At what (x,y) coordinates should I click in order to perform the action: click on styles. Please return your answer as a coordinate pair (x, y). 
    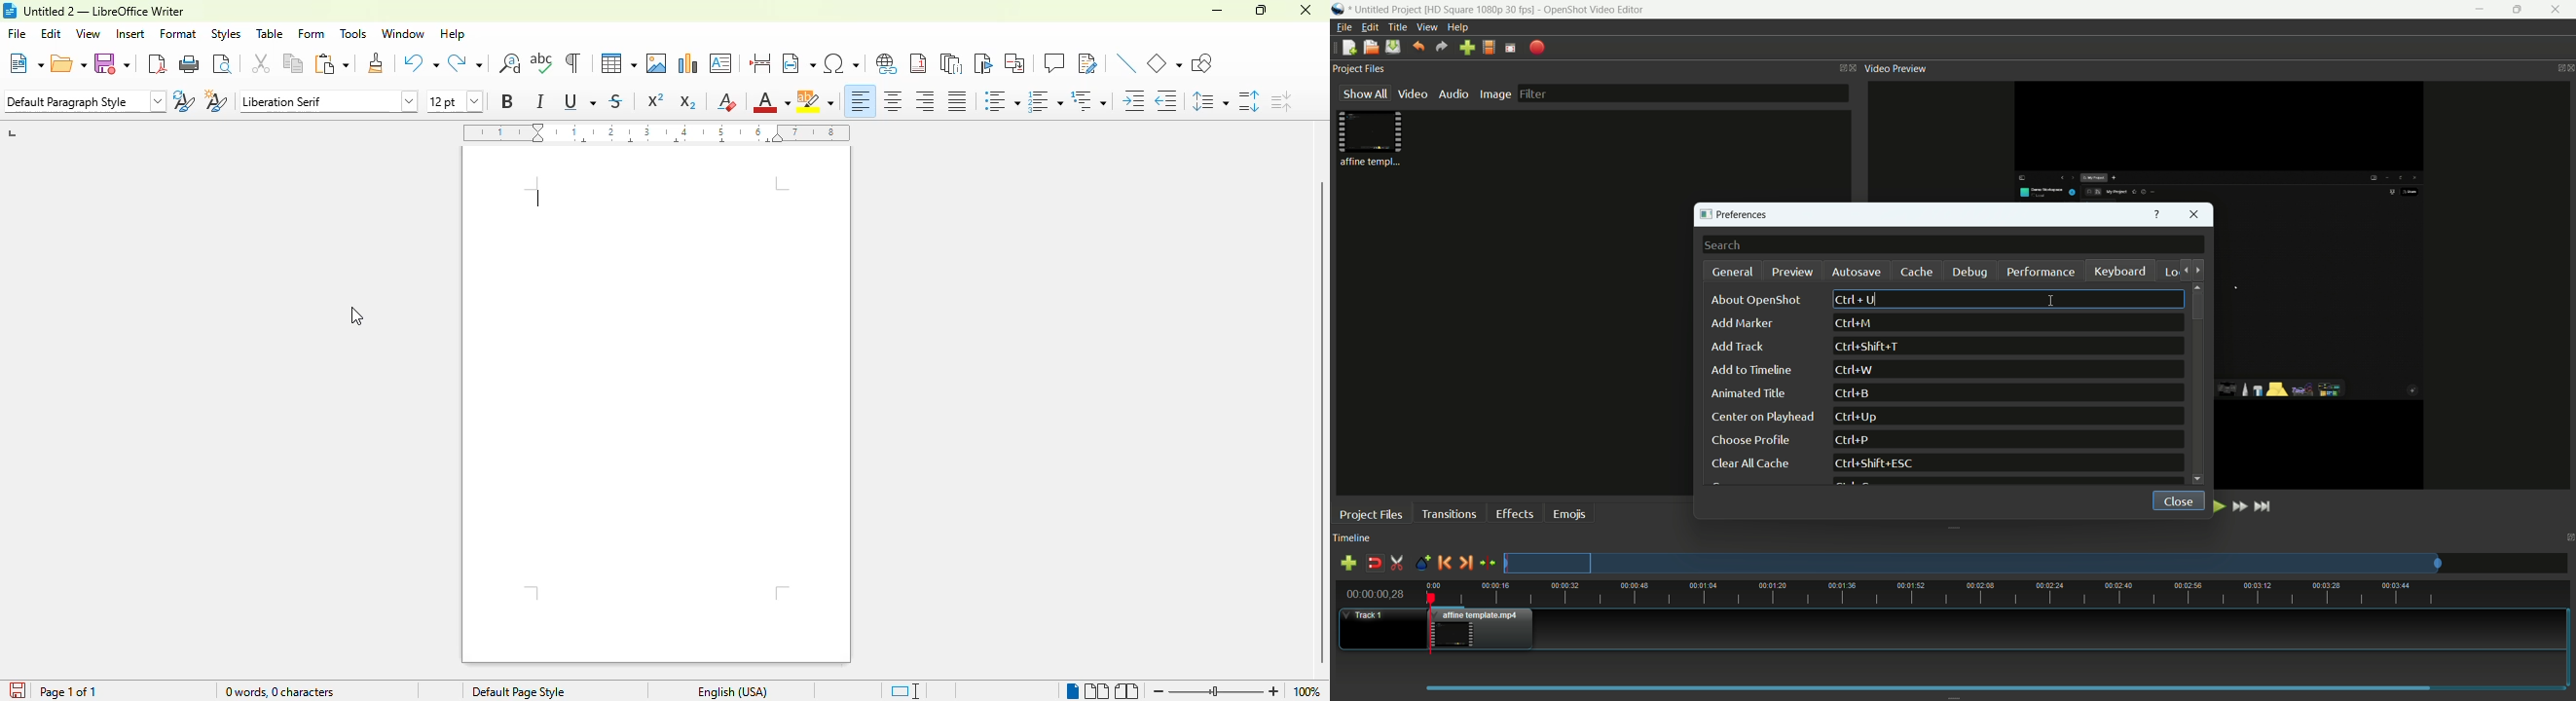
    Looking at the image, I should click on (226, 34).